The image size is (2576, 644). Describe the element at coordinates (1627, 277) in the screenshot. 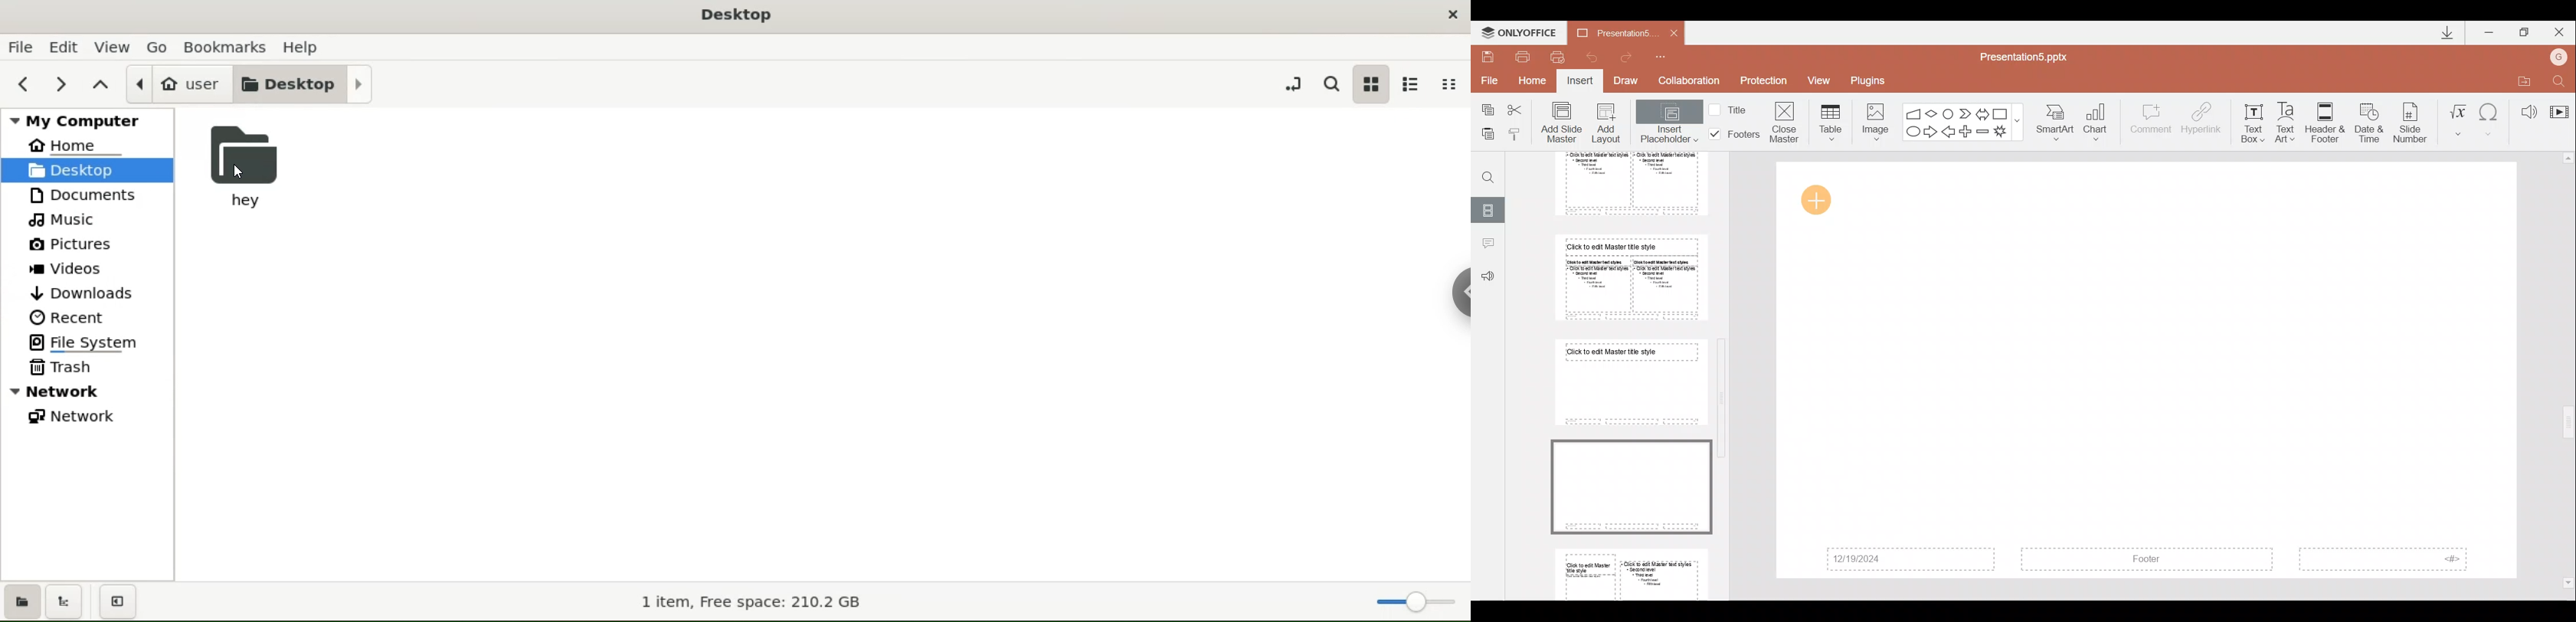

I see `Slide 6` at that location.